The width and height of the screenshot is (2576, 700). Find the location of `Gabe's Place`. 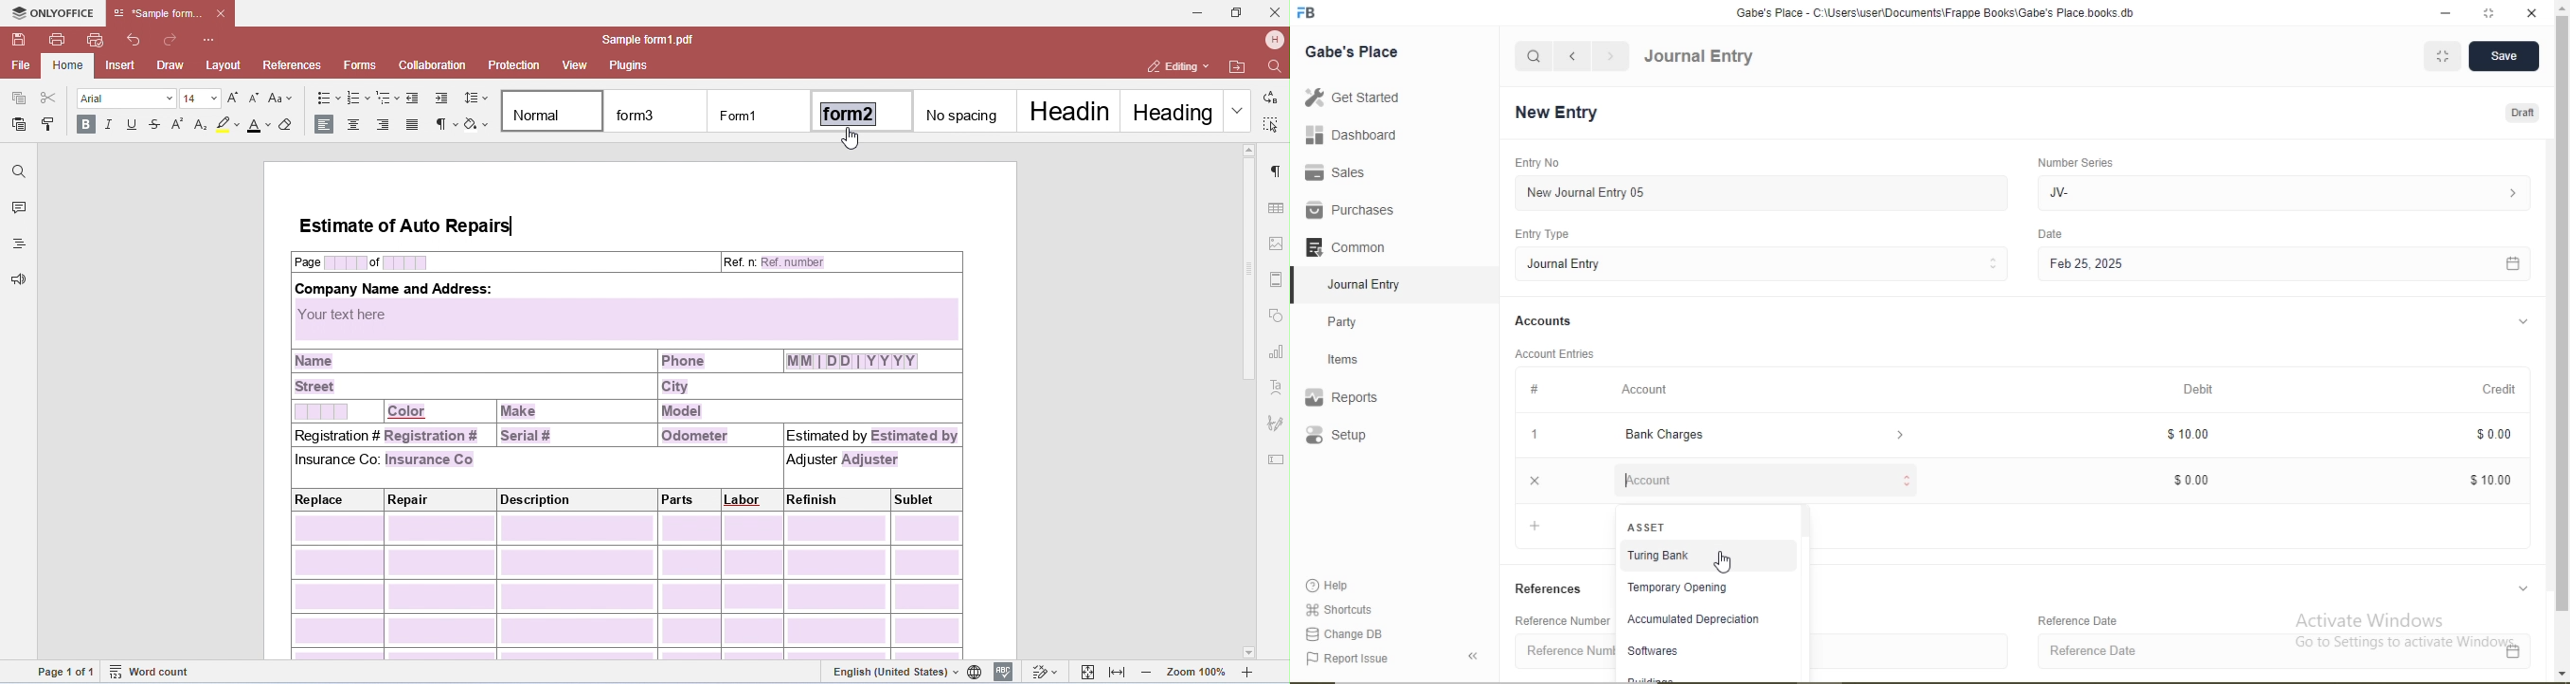

Gabe's Place is located at coordinates (1354, 51).